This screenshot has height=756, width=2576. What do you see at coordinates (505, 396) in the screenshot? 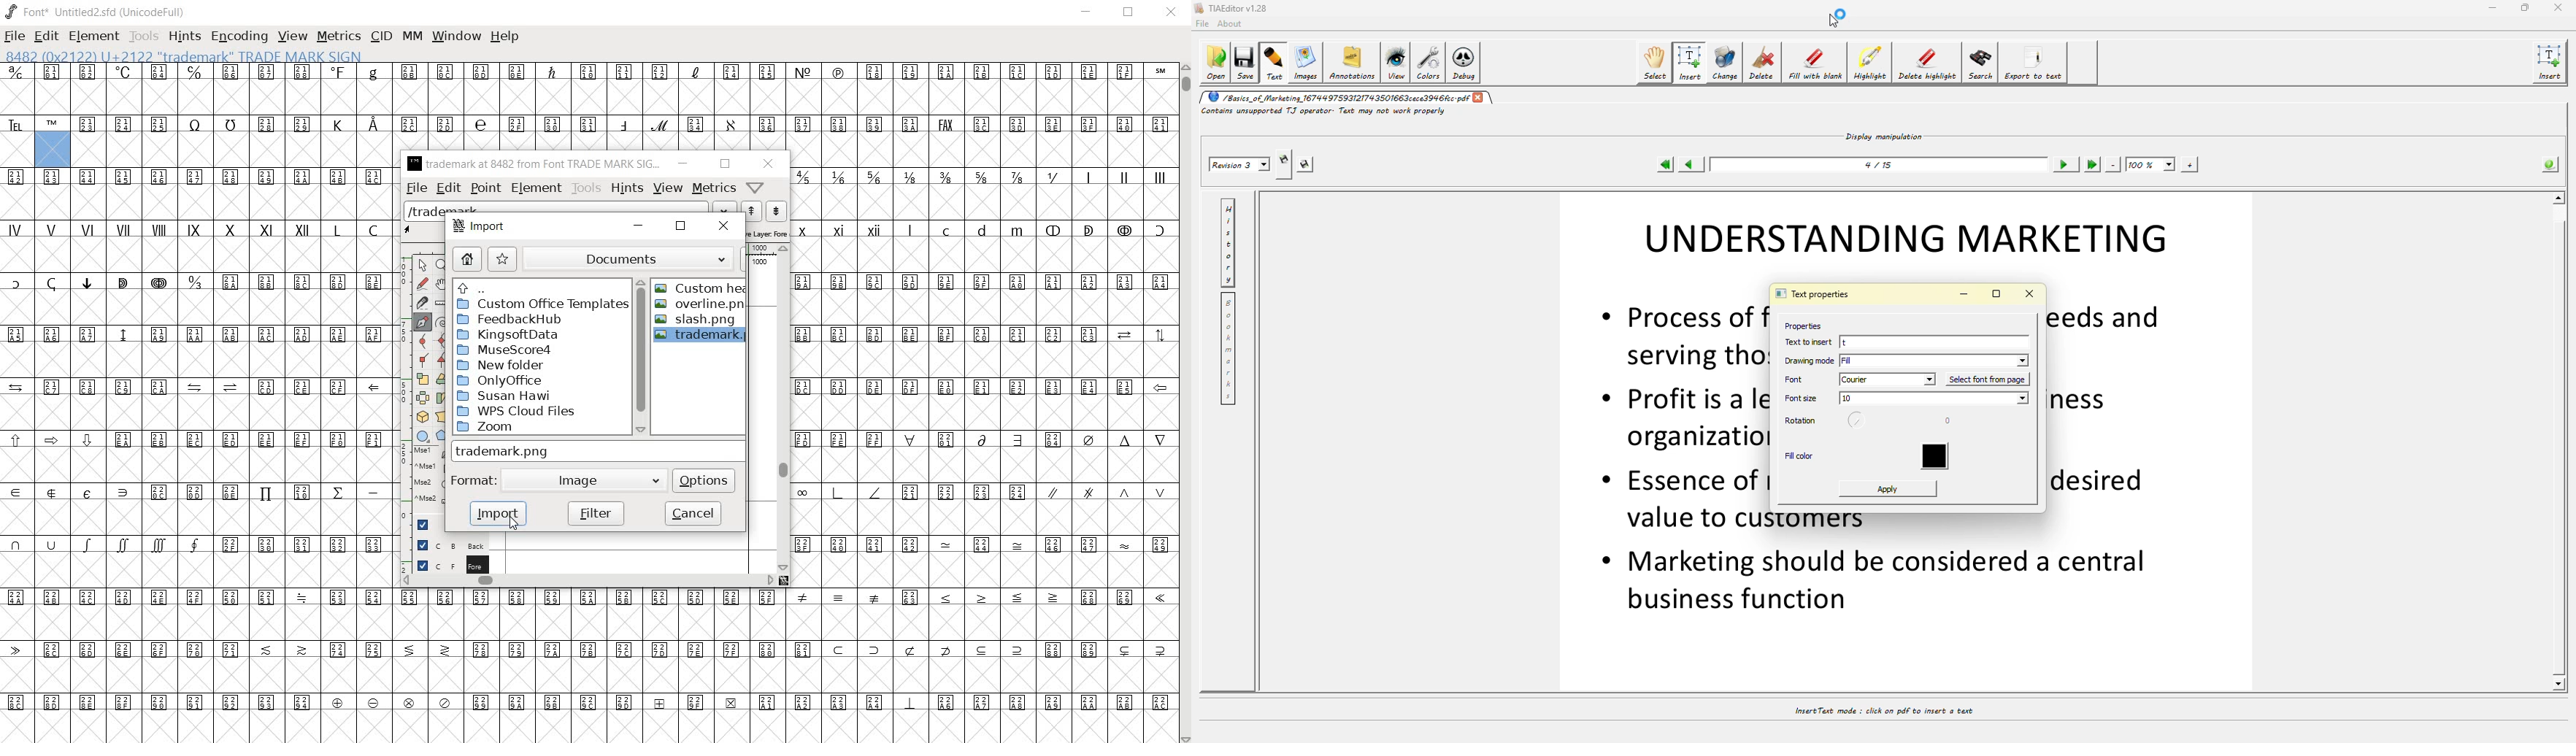
I see `Susan Hawi` at bounding box center [505, 396].